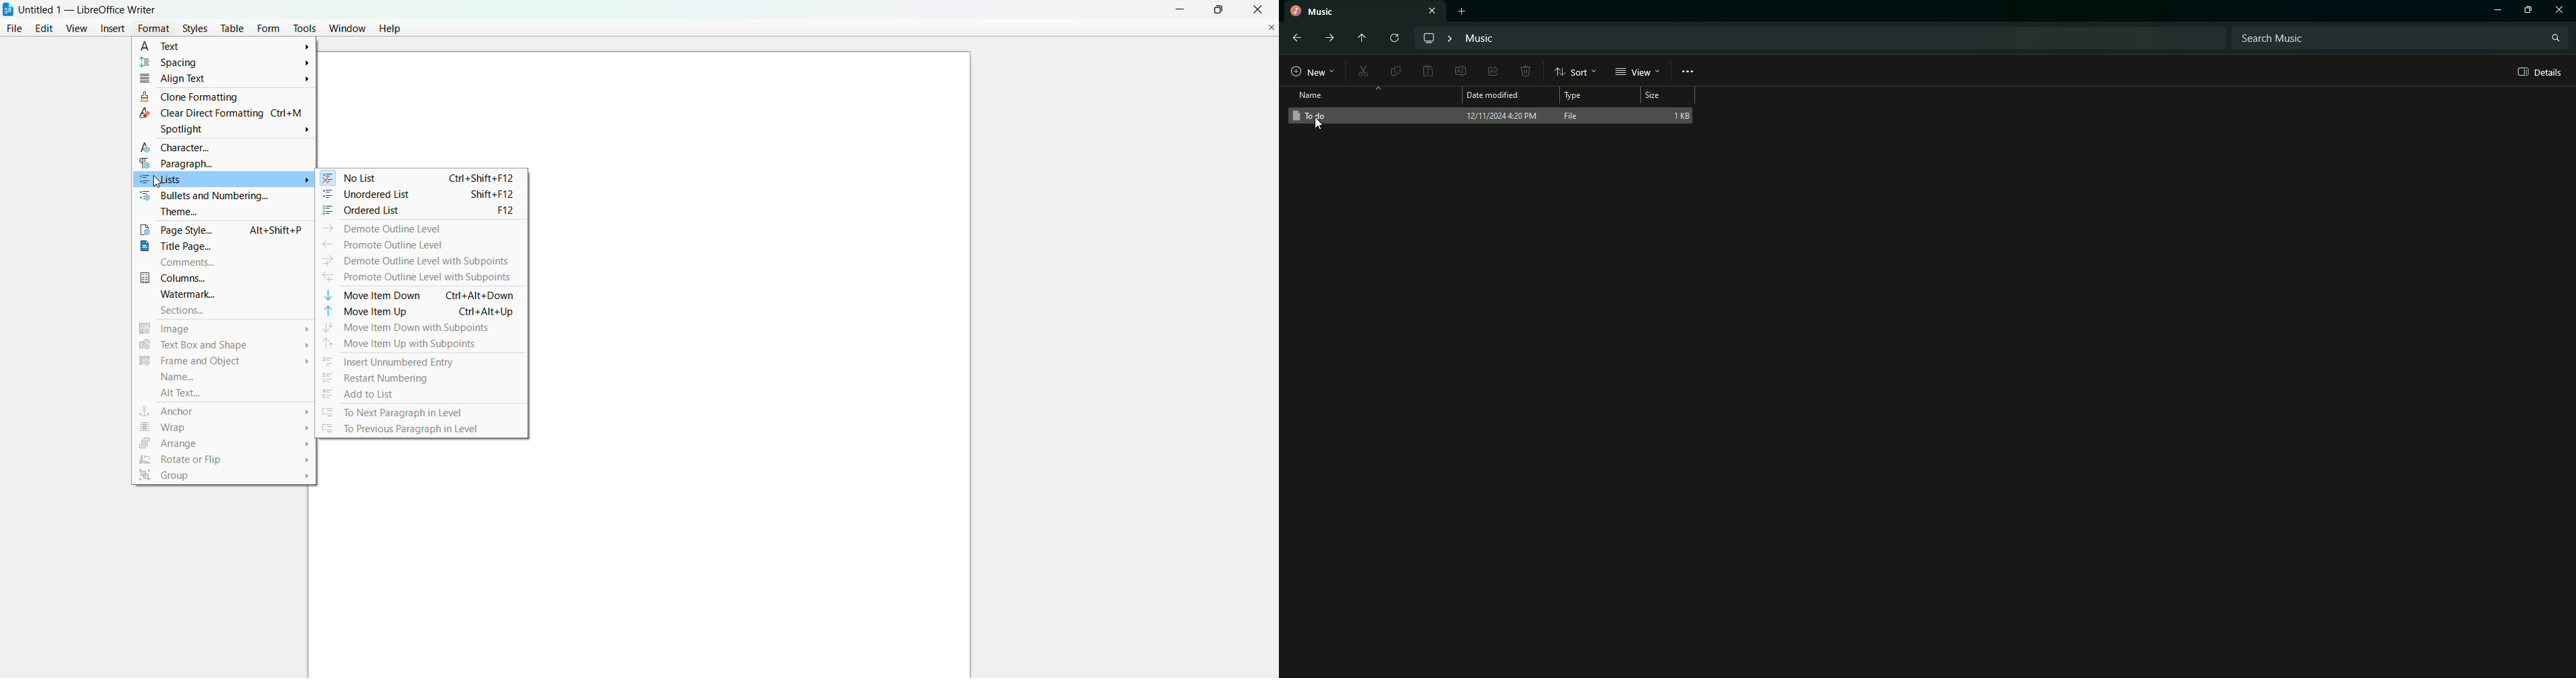 This screenshot has width=2576, height=700. Describe the element at coordinates (422, 196) in the screenshot. I see `unordered list` at that location.